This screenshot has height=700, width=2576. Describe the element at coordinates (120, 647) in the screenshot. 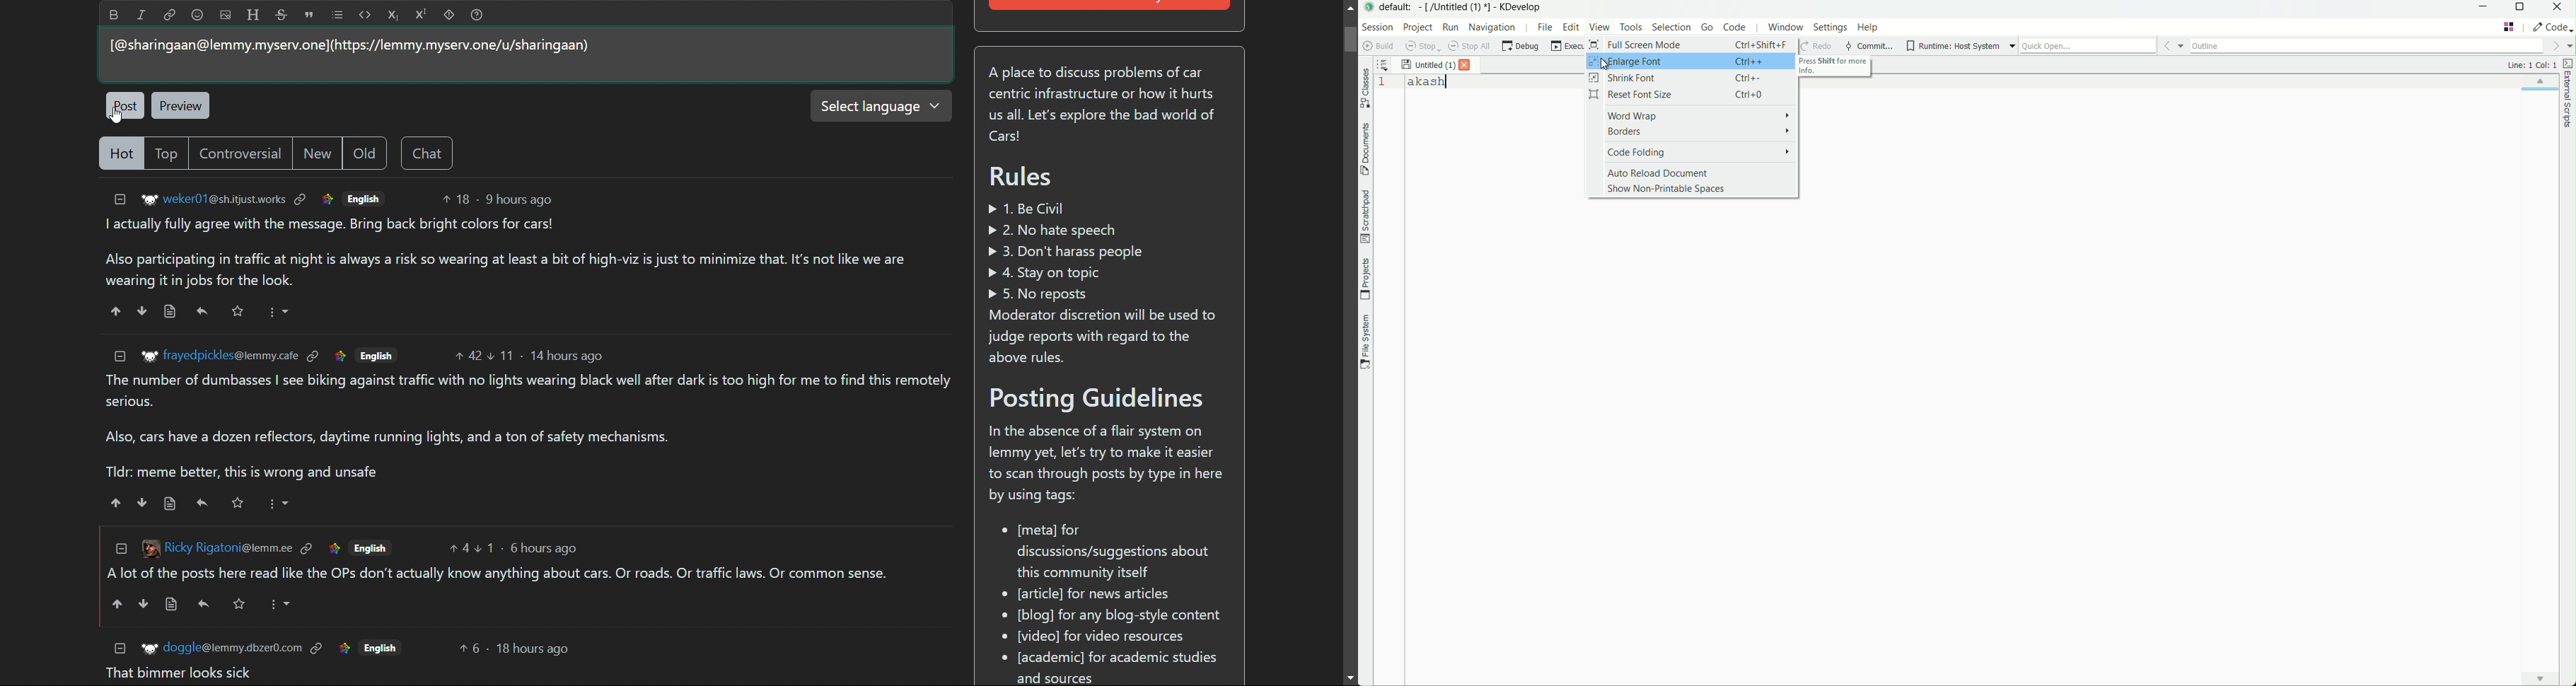

I see `collapse` at that location.